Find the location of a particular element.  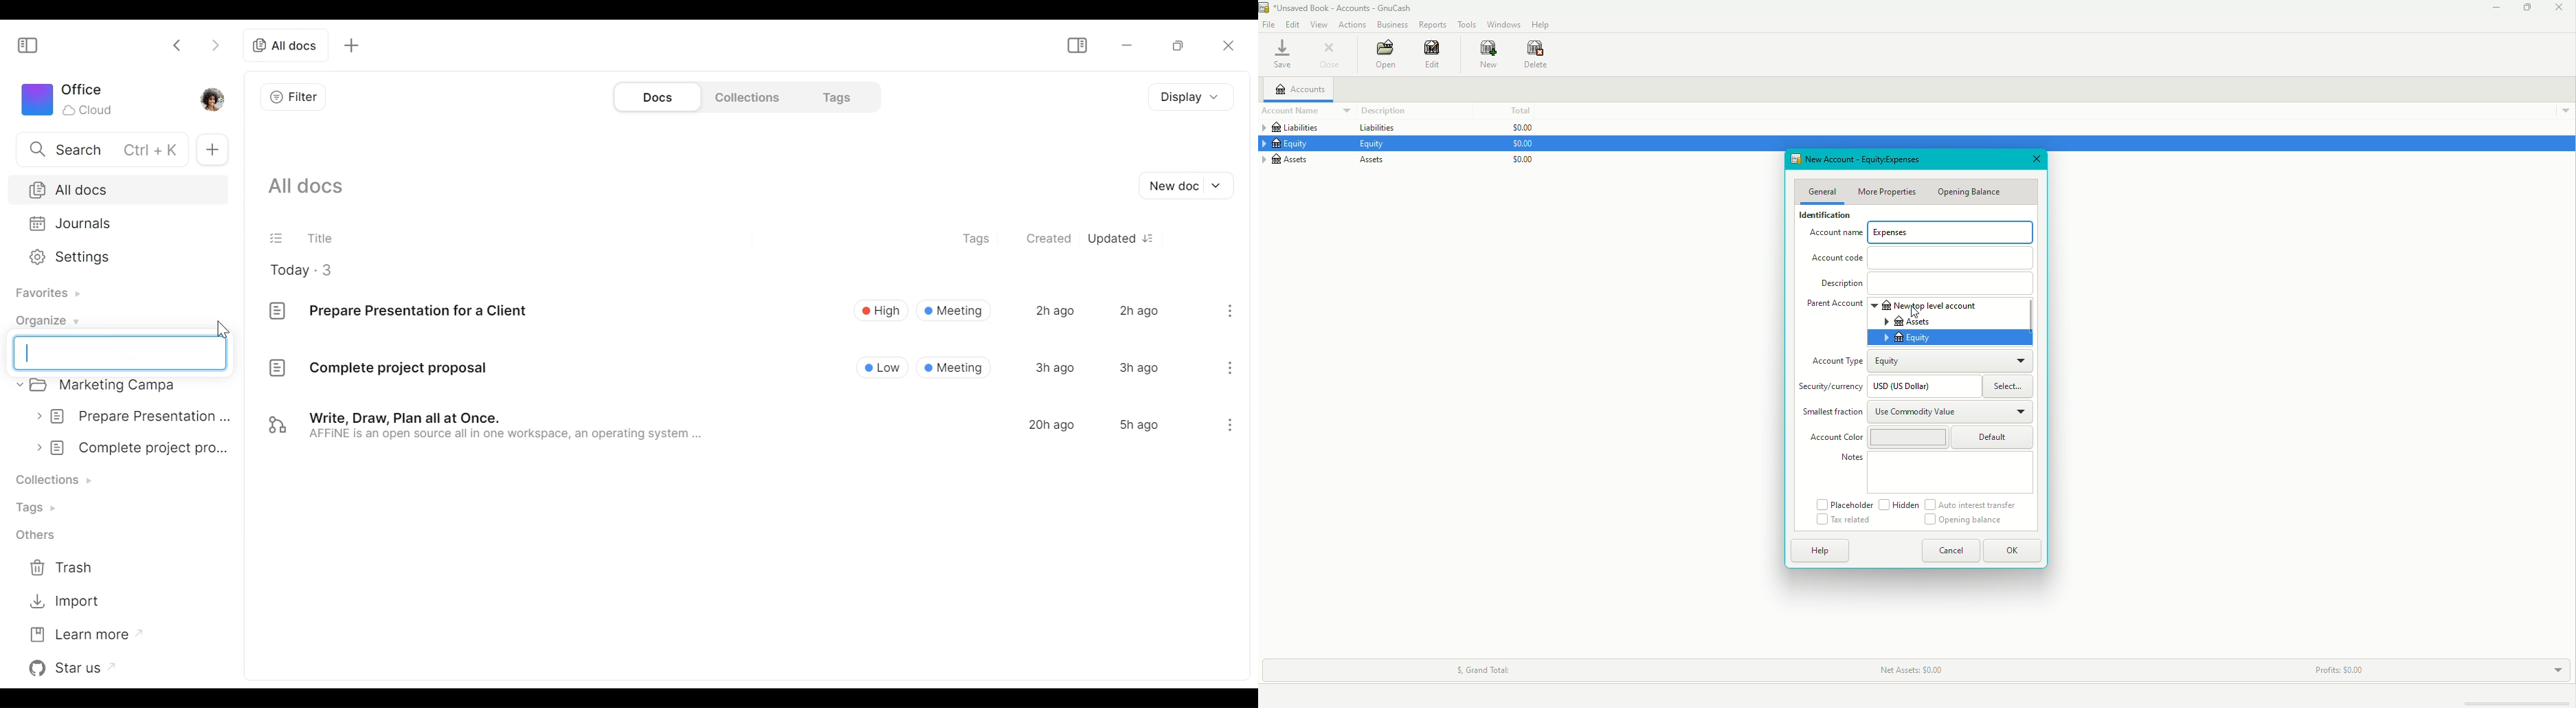

Star us is located at coordinates (75, 667).